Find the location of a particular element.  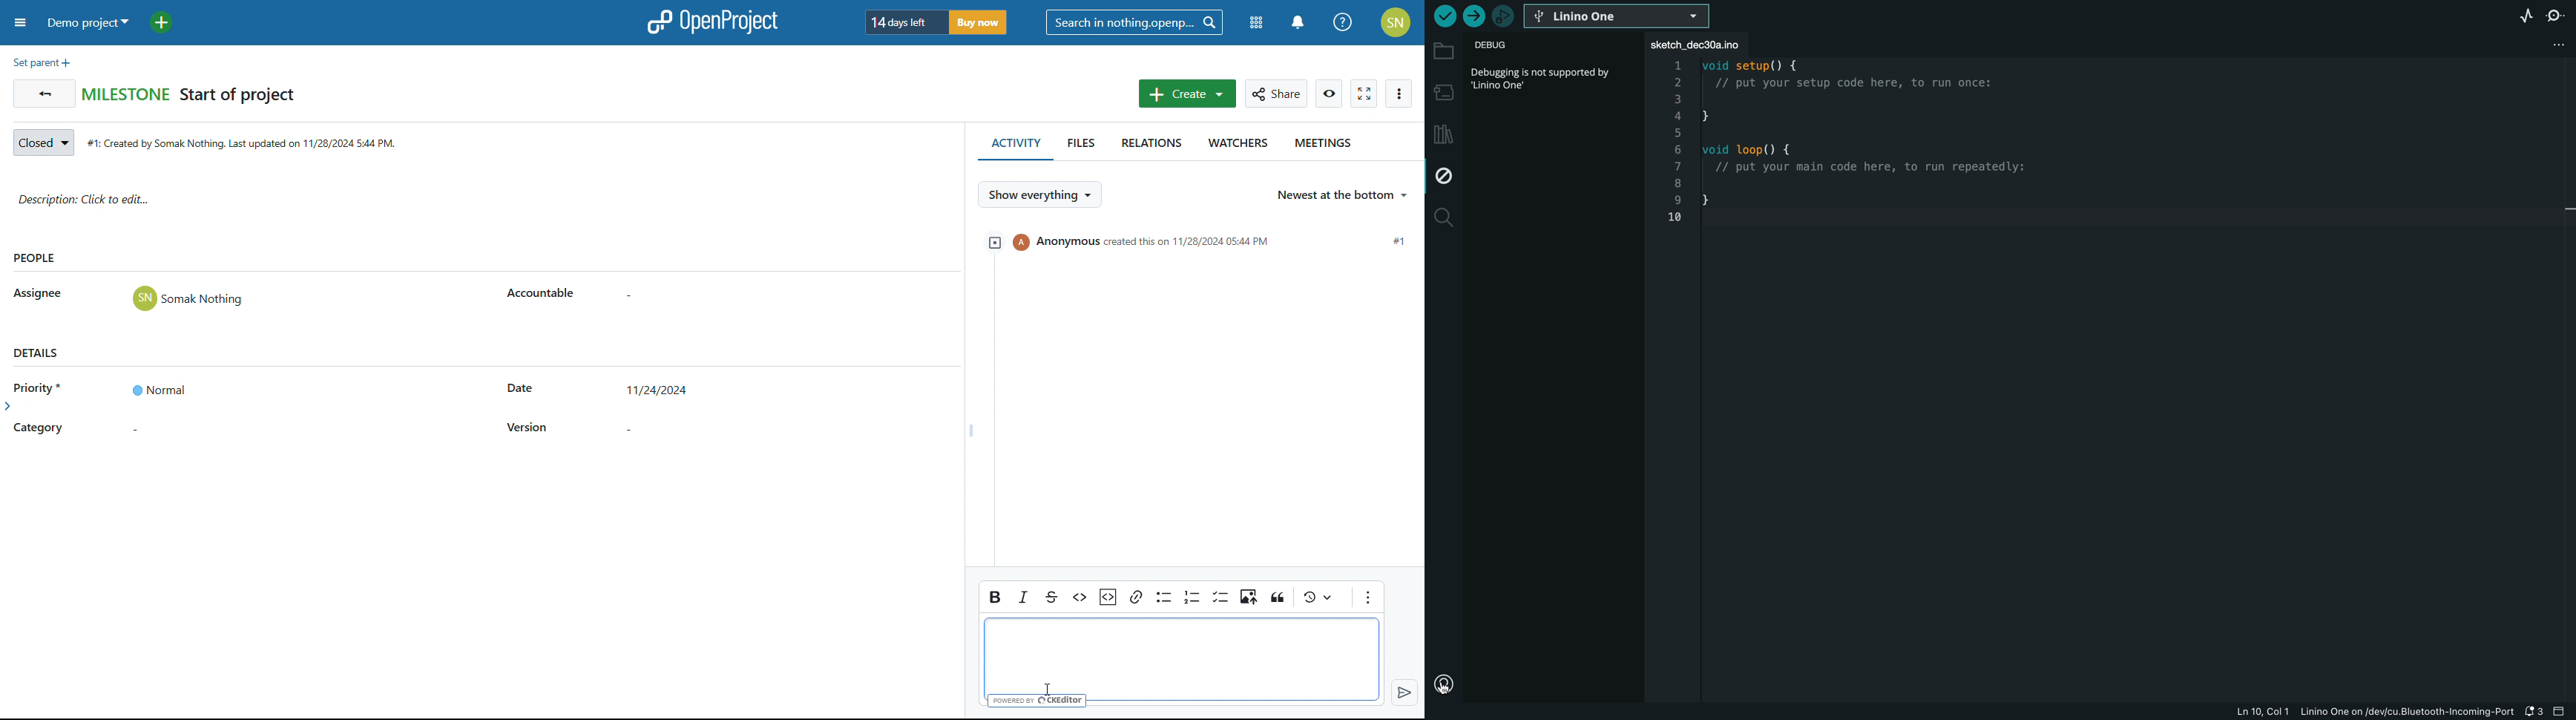

code is located at coordinates (1868, 149).